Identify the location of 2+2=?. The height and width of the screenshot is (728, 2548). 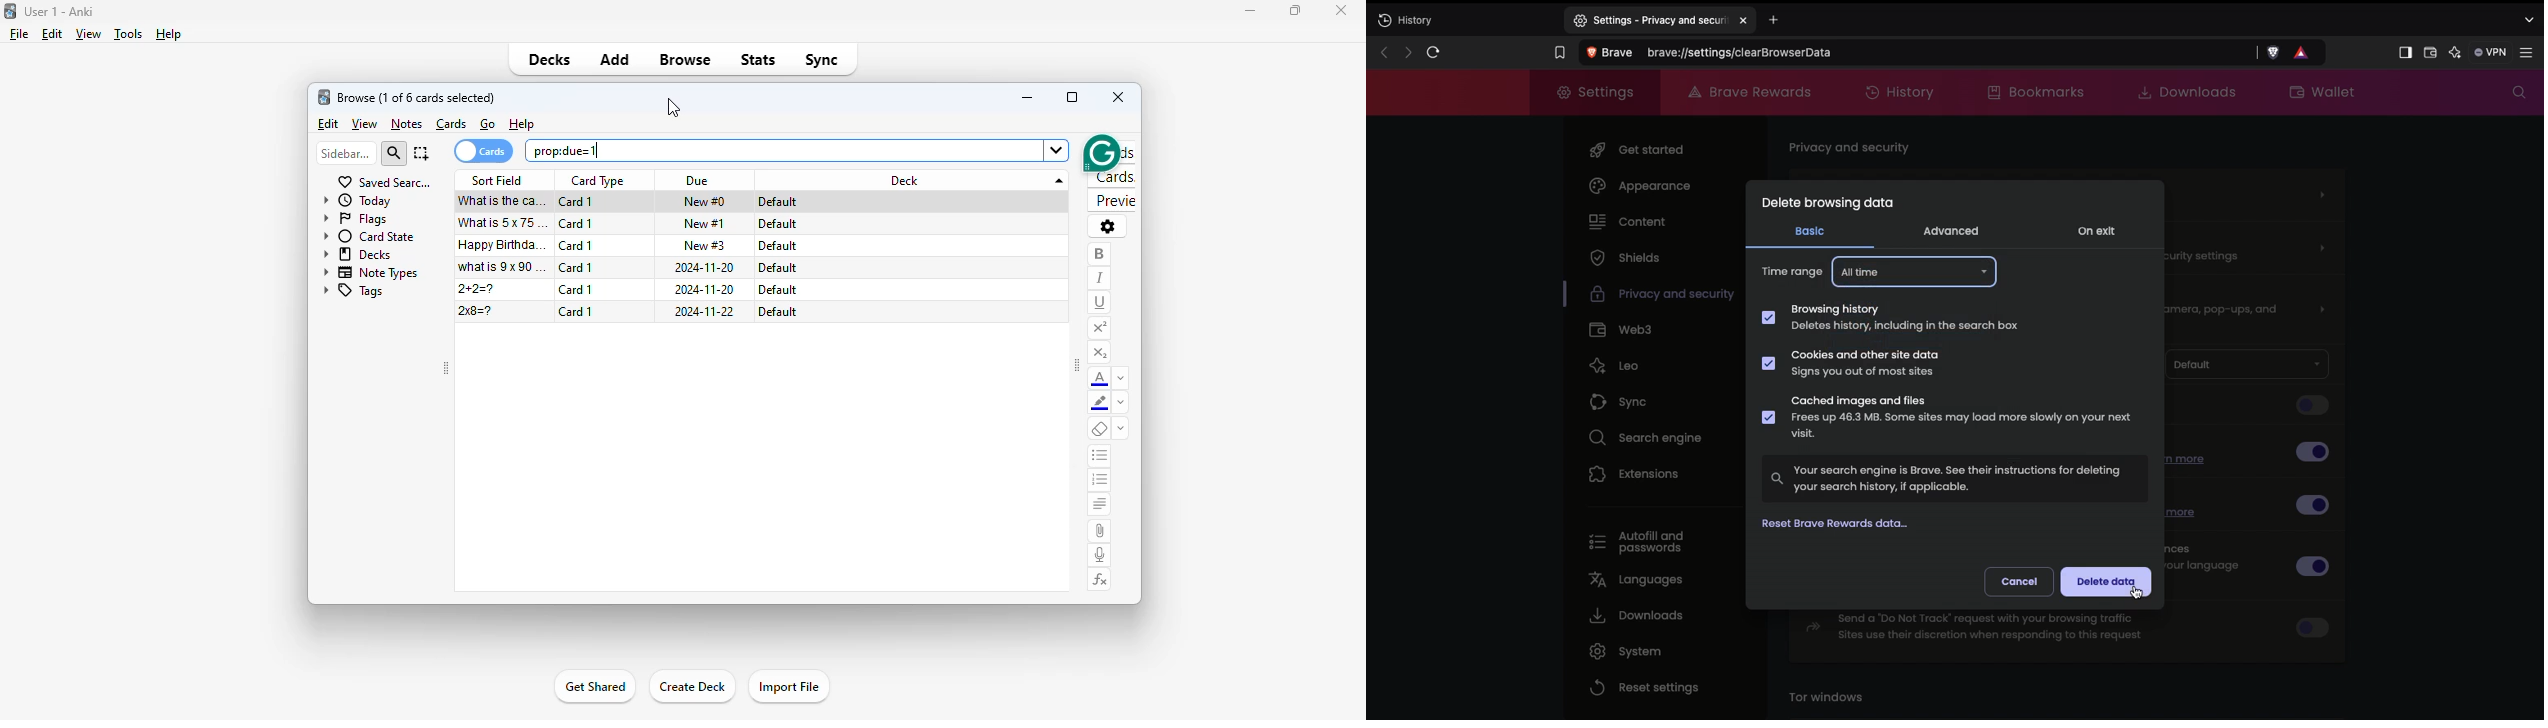
(476, 288).